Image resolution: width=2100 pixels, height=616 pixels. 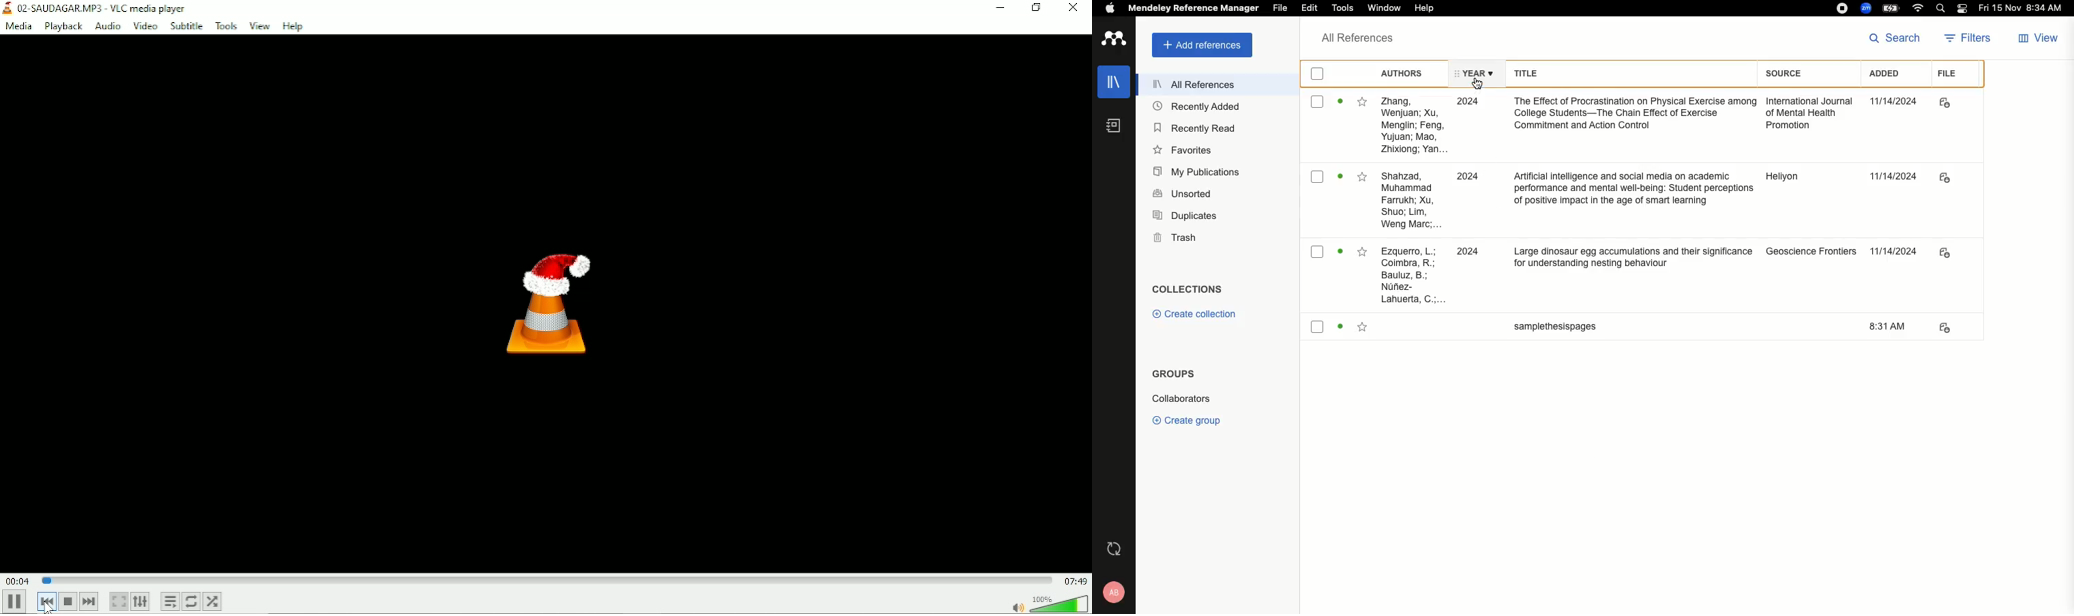 What do you see at coordinates (1196, 172) in the screenshot?
I see `My publications` at bounding box center [1196, 172].